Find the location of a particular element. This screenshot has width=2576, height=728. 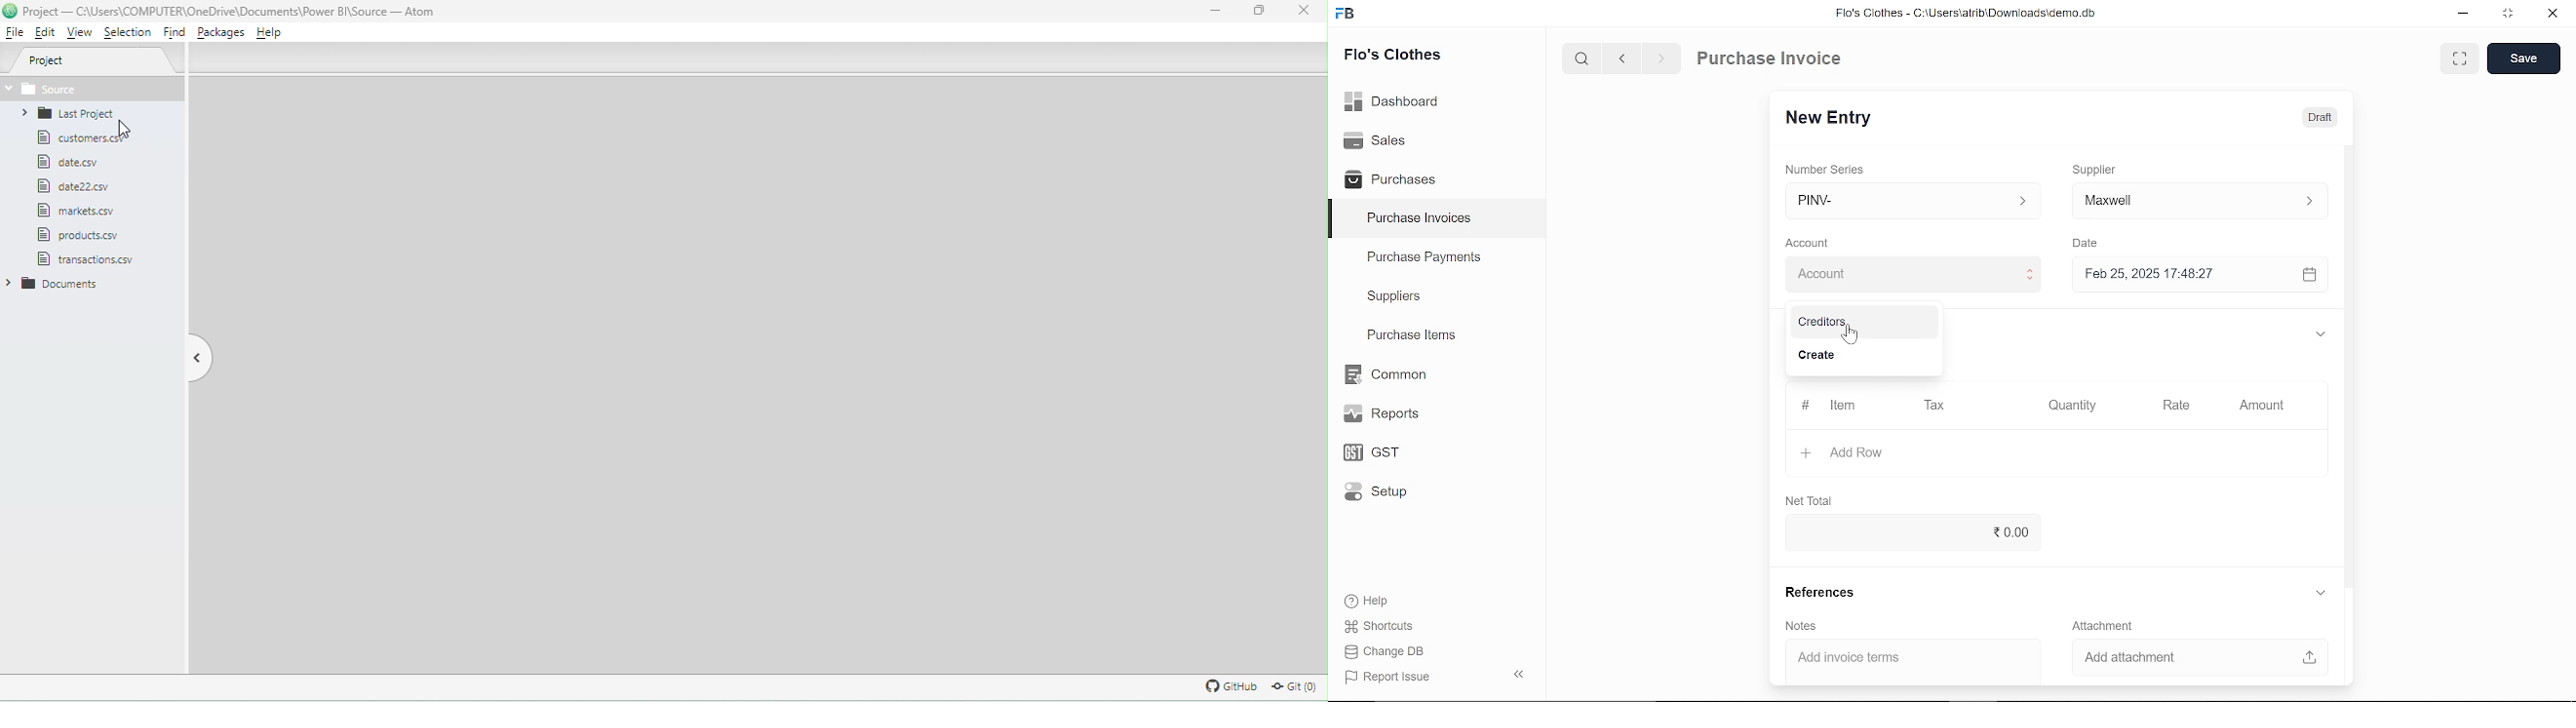

‘Number Series is located at coordinates (1831, 169).